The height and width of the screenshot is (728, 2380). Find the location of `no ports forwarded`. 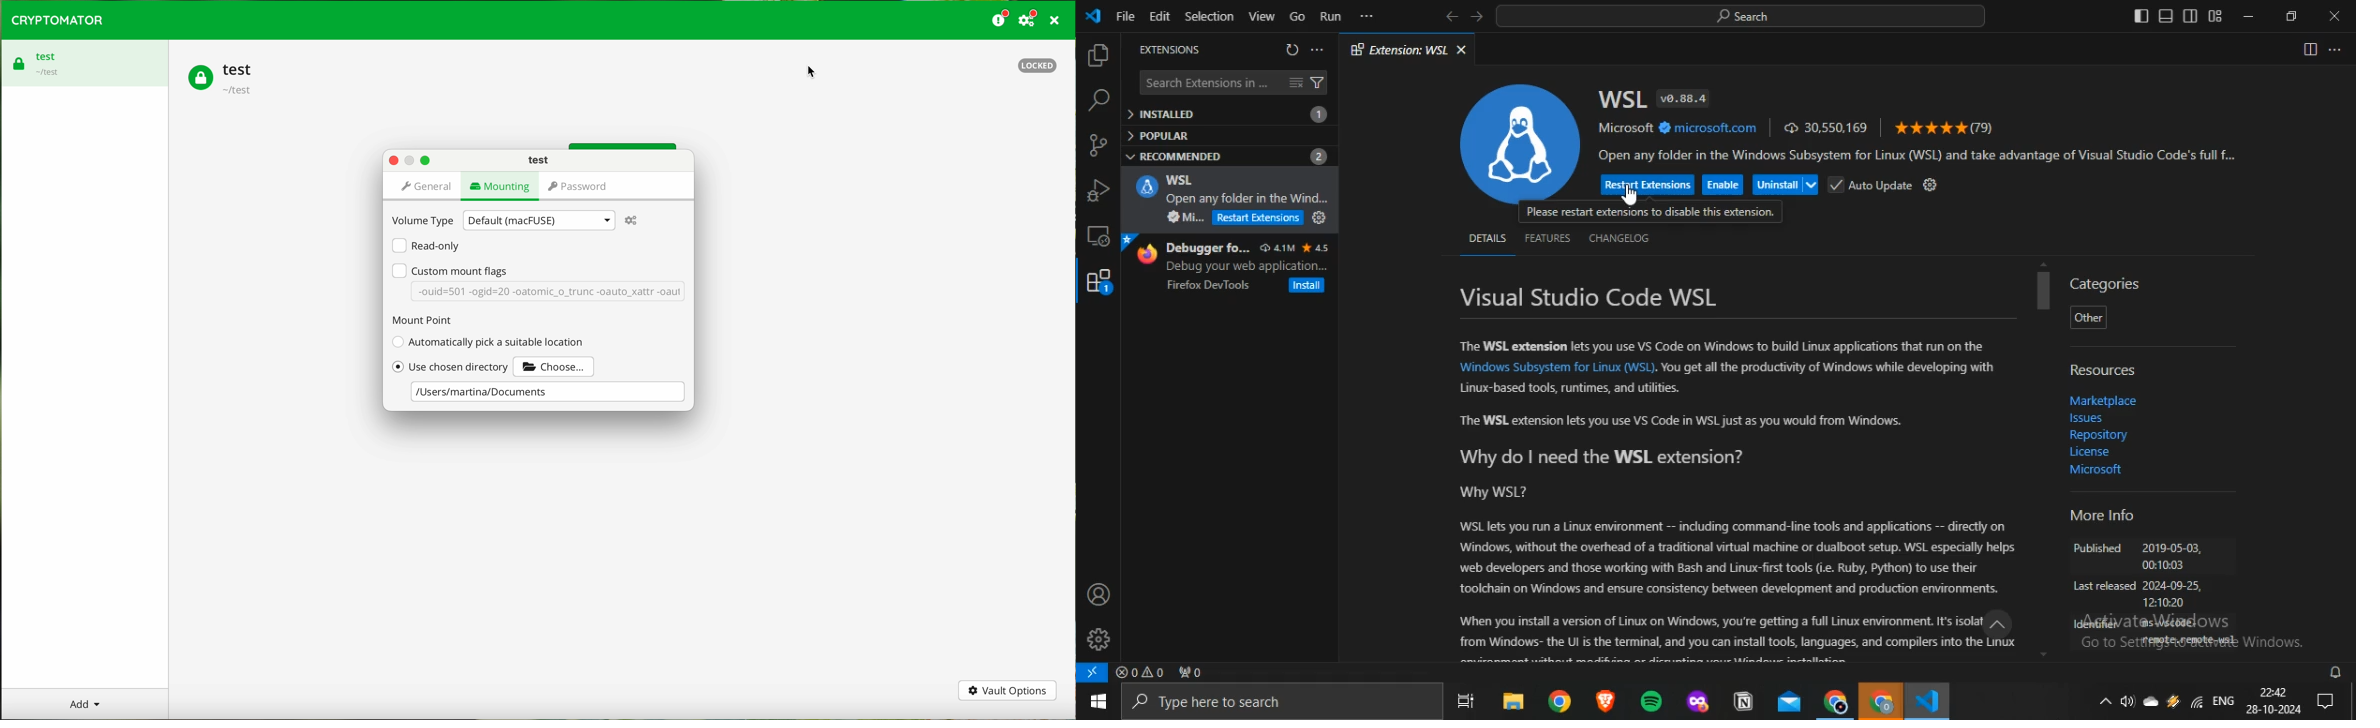

no ports forwarded is located at coordinates (1191, 672).